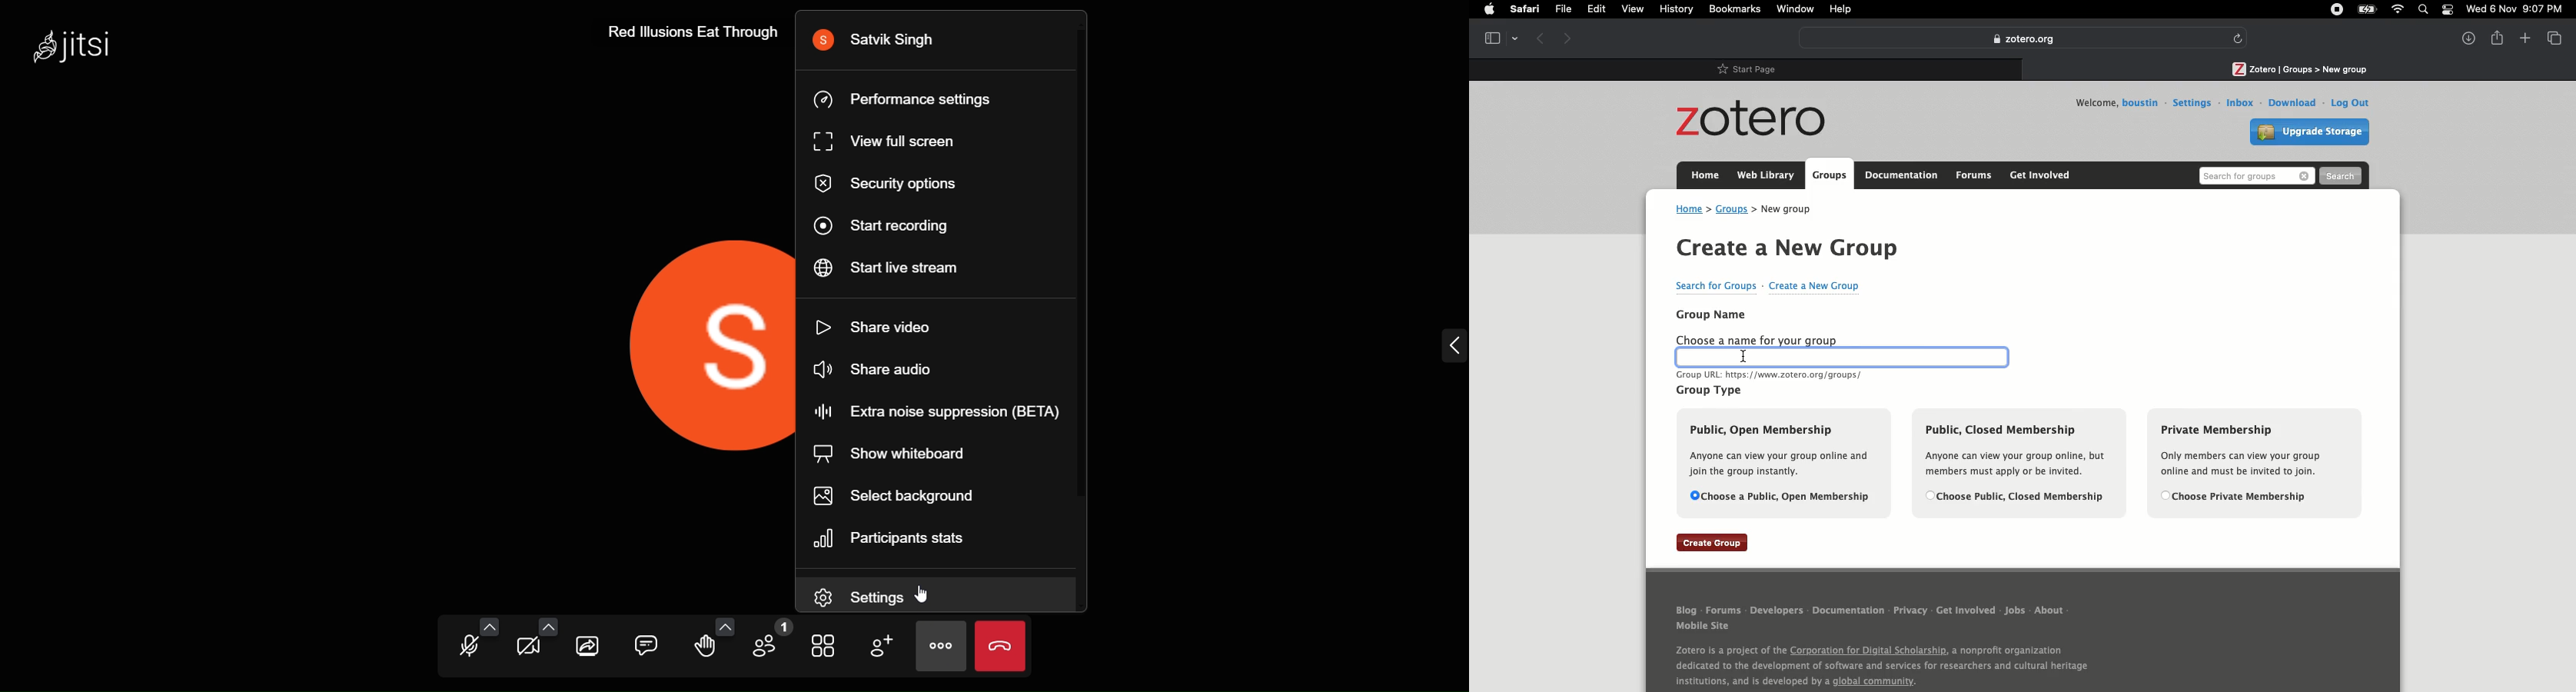 Image resolution: width=2576 pixels, height=700 pixels. Describe the element at coordinates (2518, 9) in the screenshot. I see `Date/time` at that location.